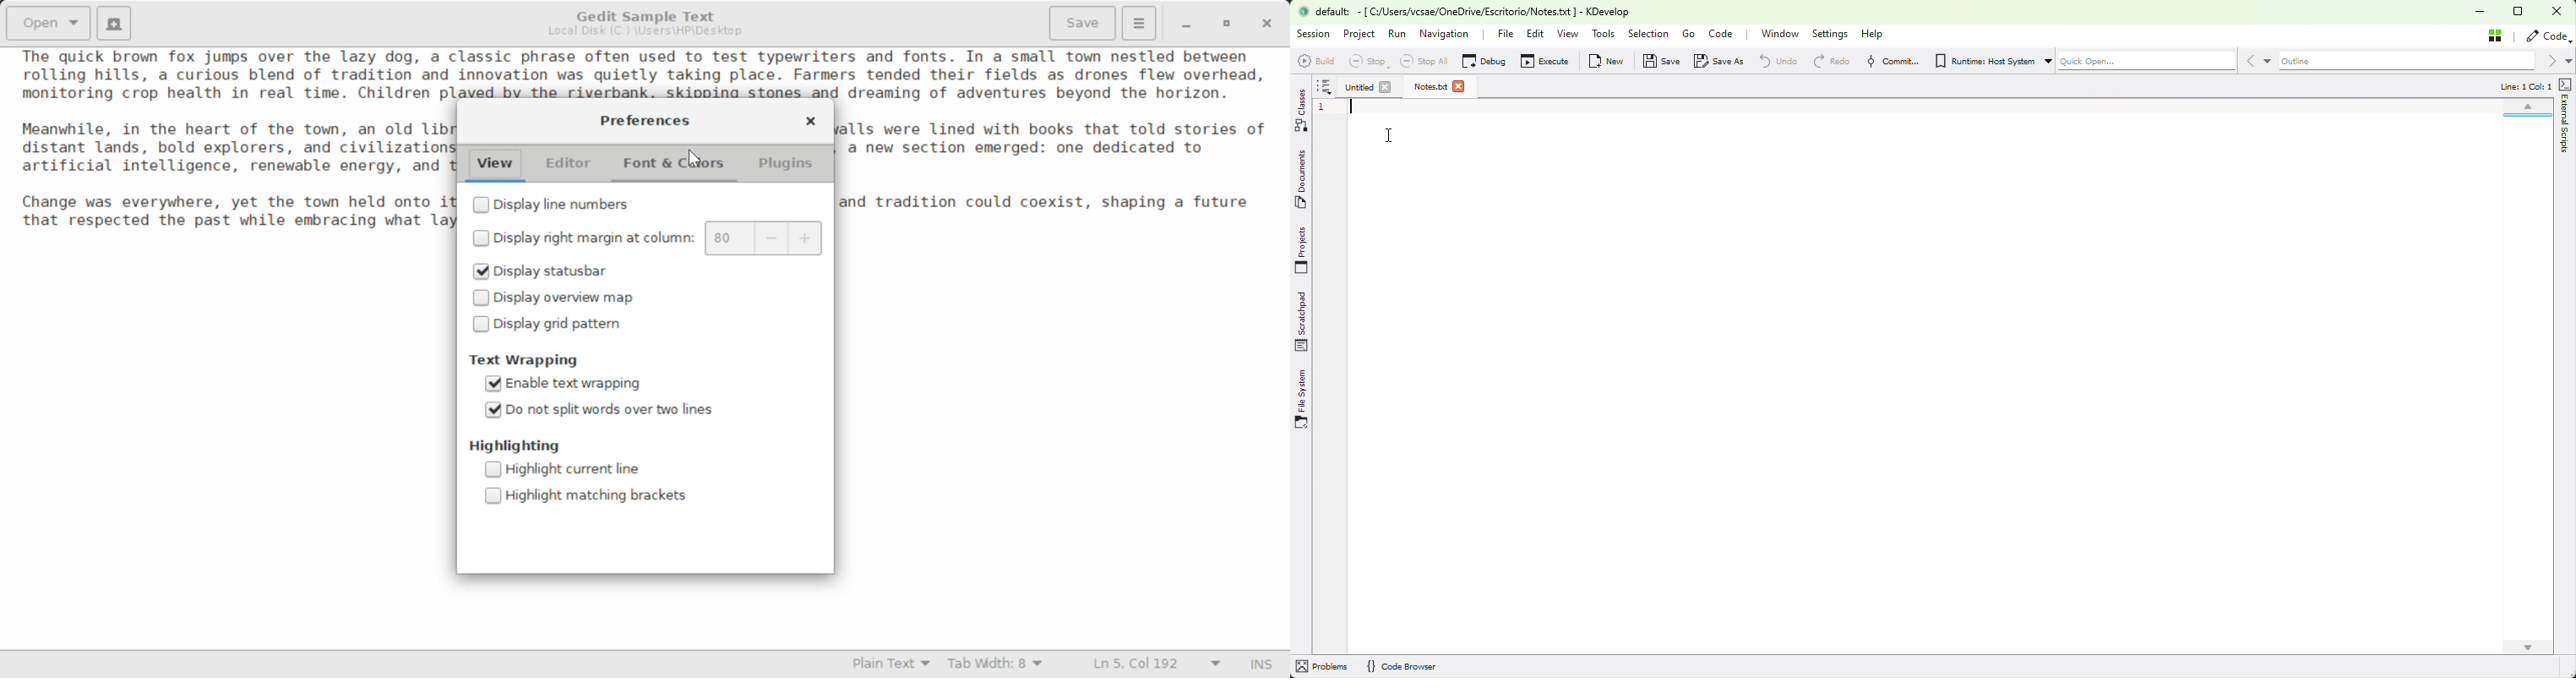 Image resolution: width=2576 pixels, height=700 pixels. What do you see at coordinates (50, 23) in the screenshot?
I see `Open Documents` at bounding box center [50, 23].